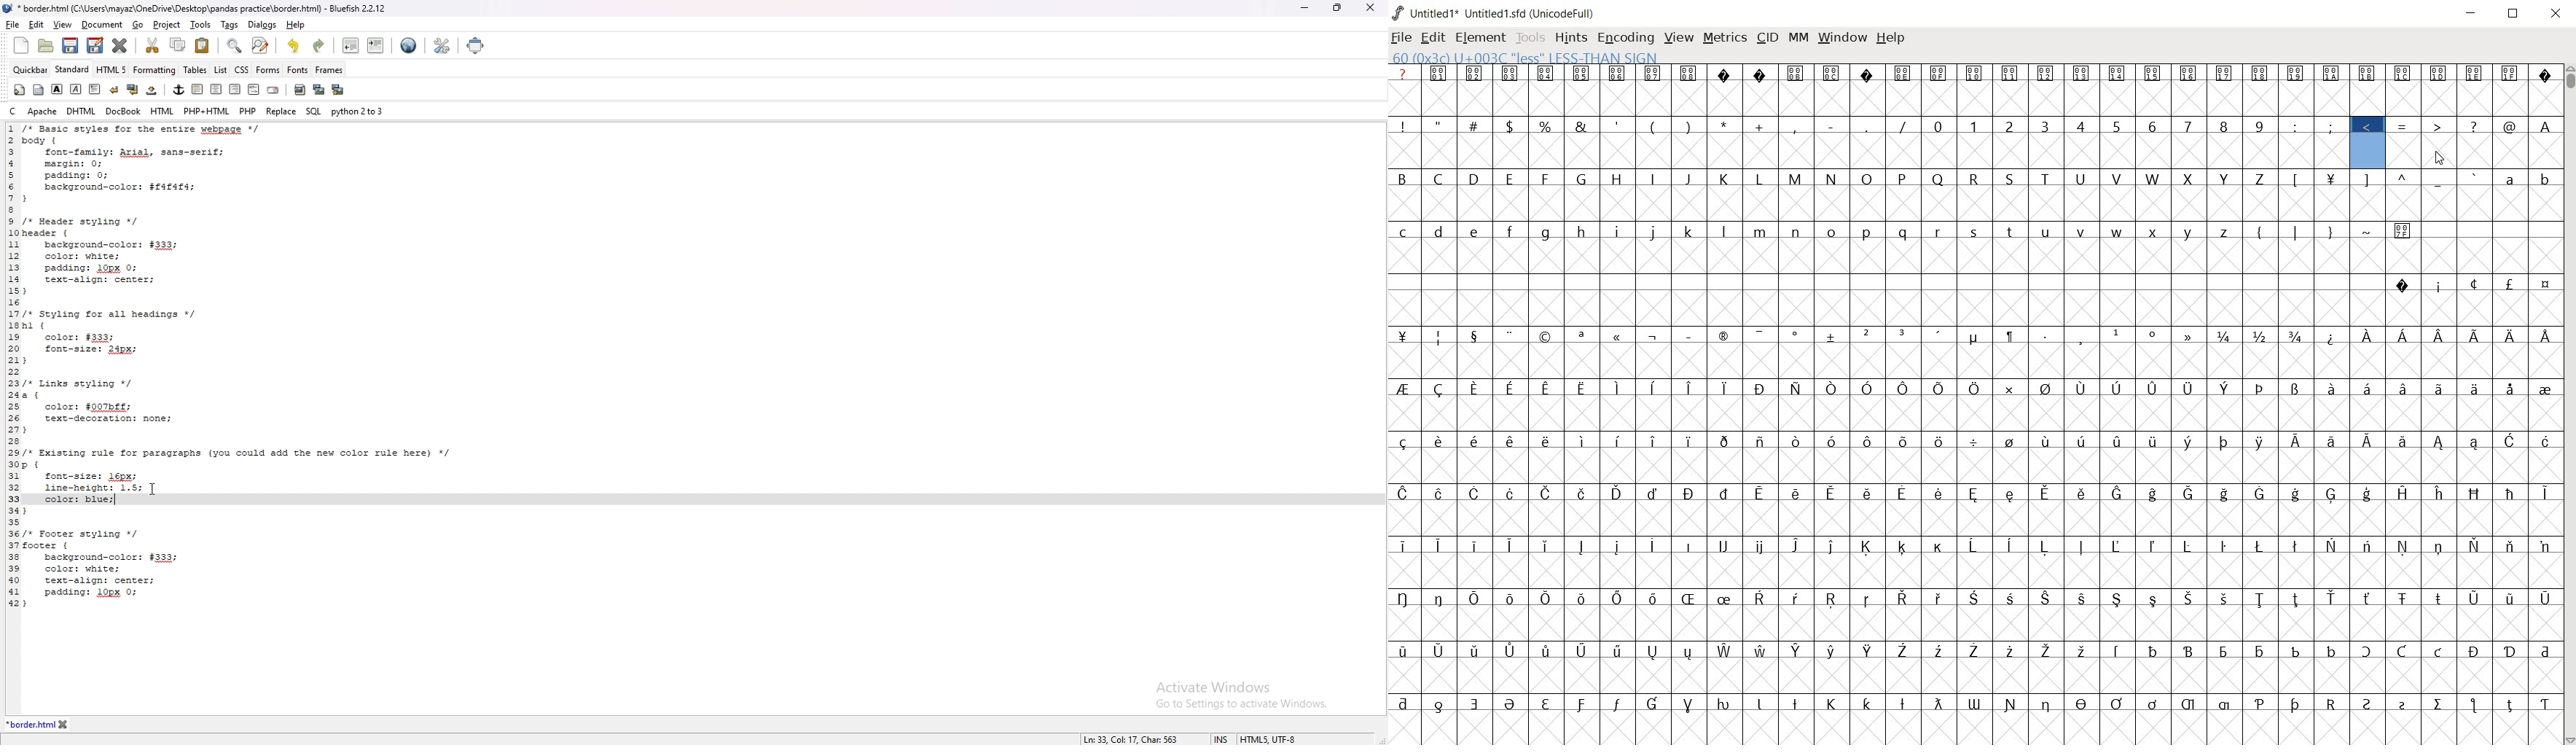 The height and width of the screenshot is (756, 2576). Describe the element at coordinates (236, 89) in the screenshot. I see `right justify` at that location.